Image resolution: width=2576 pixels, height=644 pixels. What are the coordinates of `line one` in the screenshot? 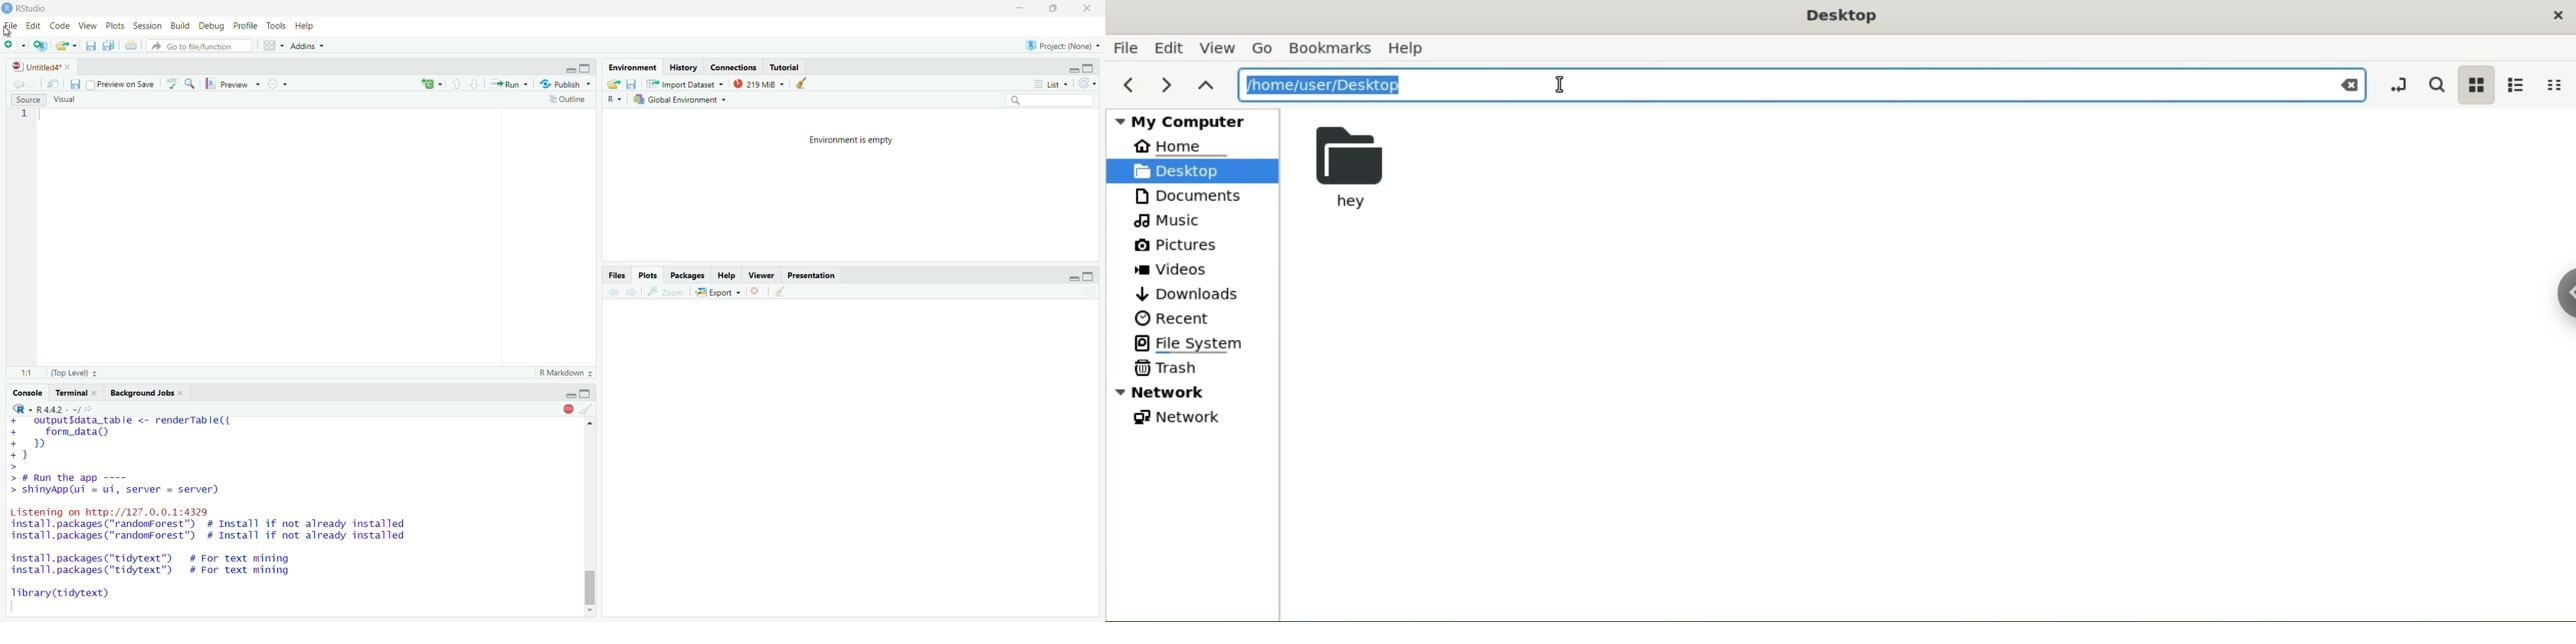 It's located at (33, 113).